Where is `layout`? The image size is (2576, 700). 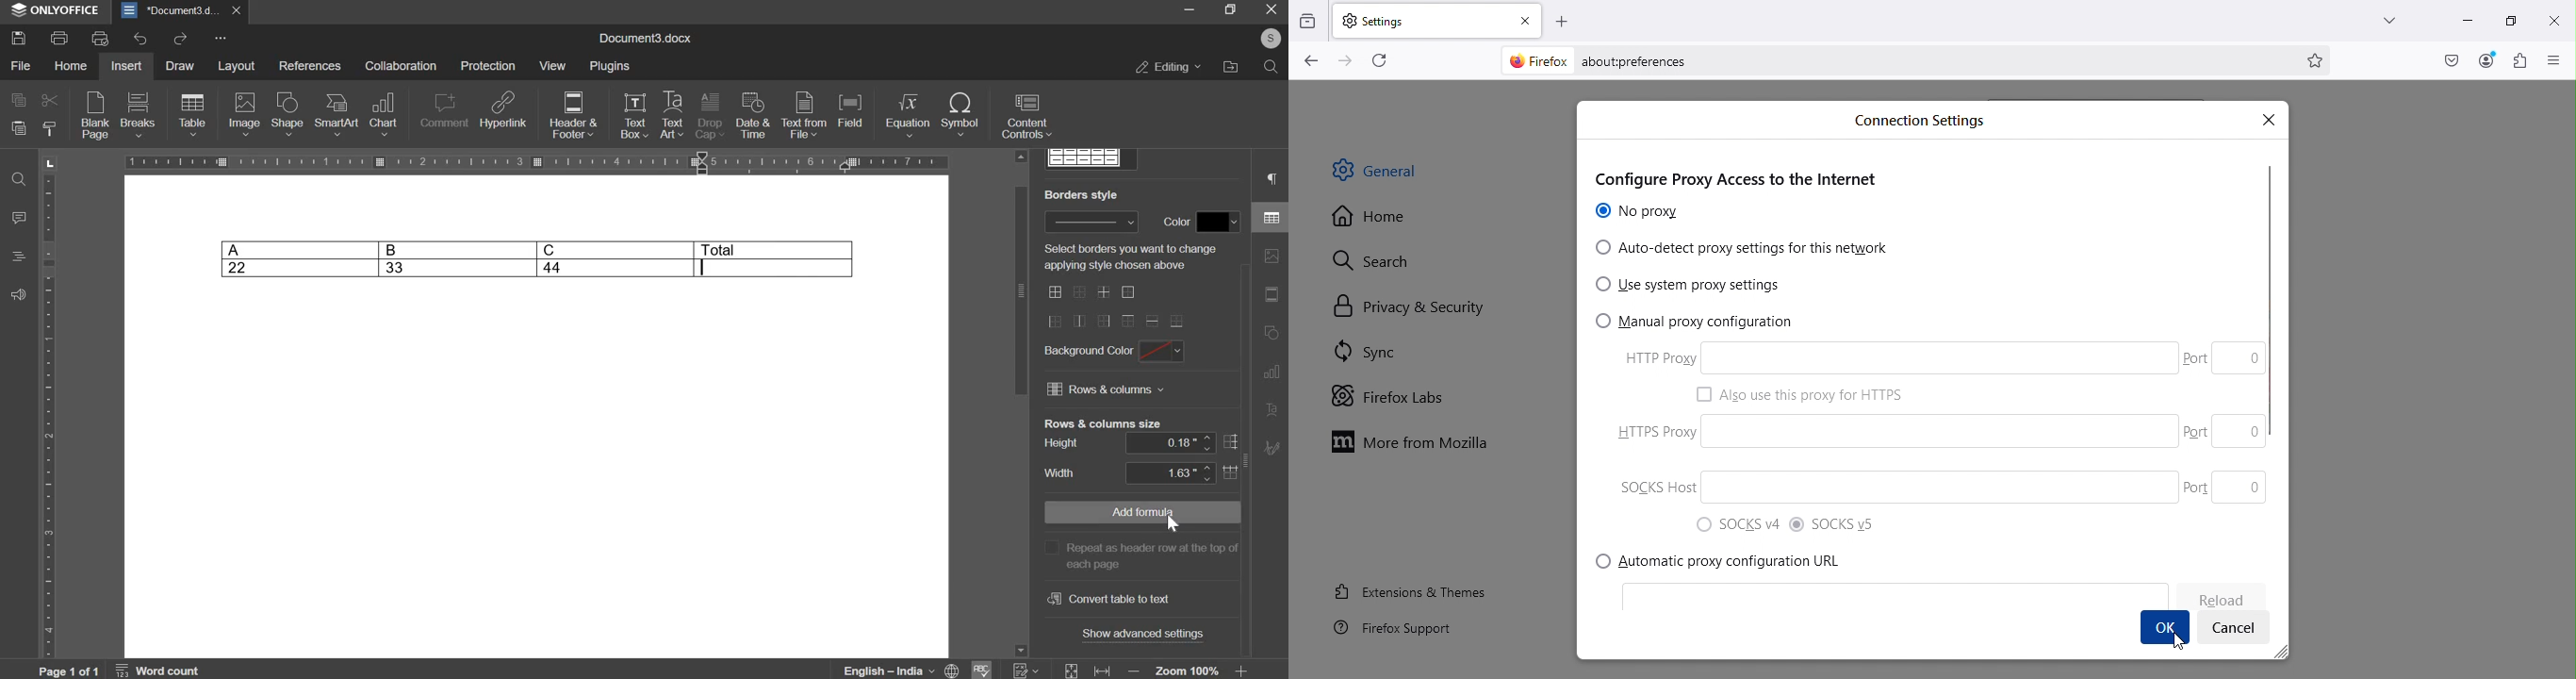 layout is located at coordinates (238, 65).